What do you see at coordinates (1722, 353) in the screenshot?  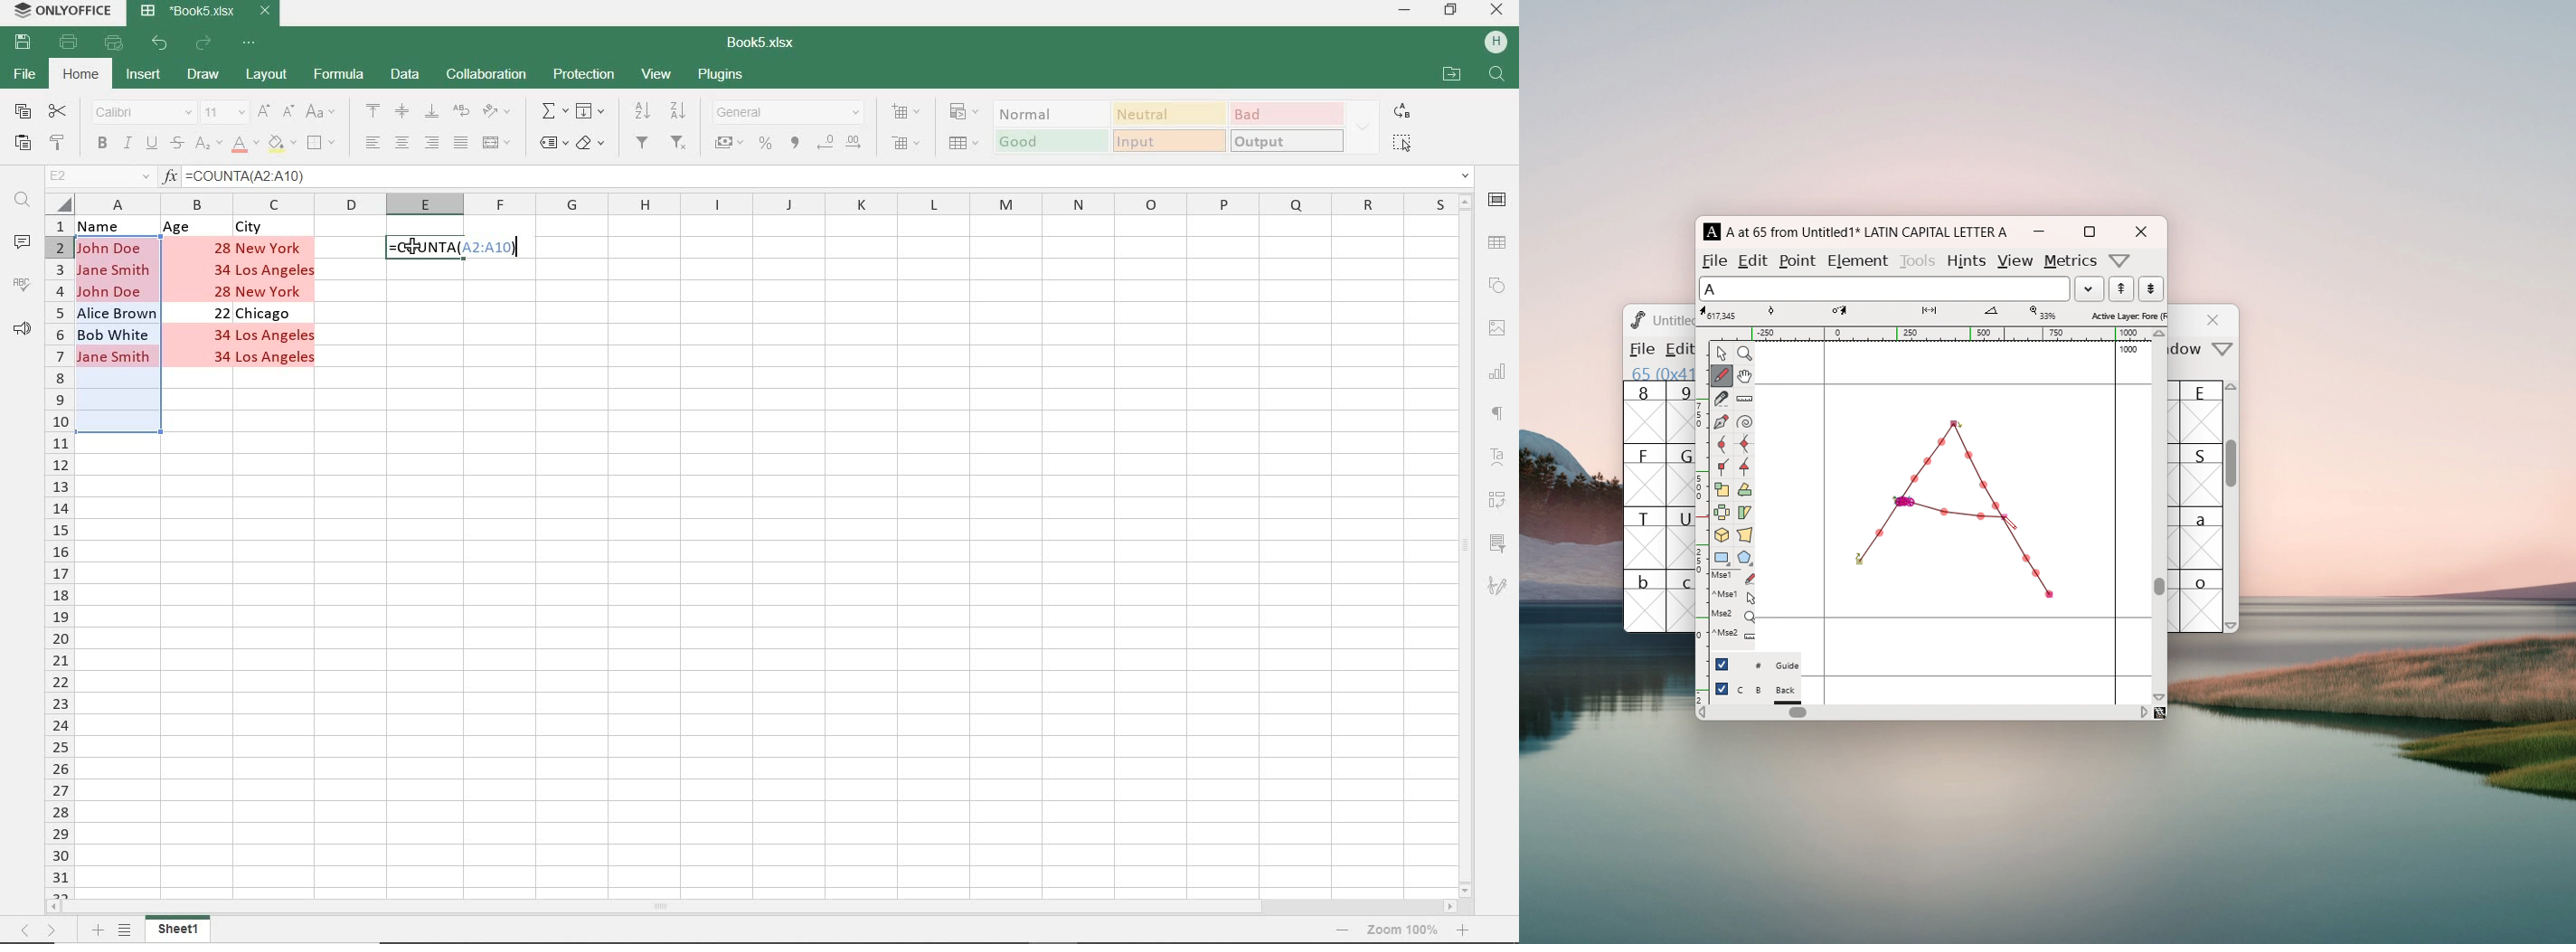 I see `pointer` at bounding box center [1722, 353].